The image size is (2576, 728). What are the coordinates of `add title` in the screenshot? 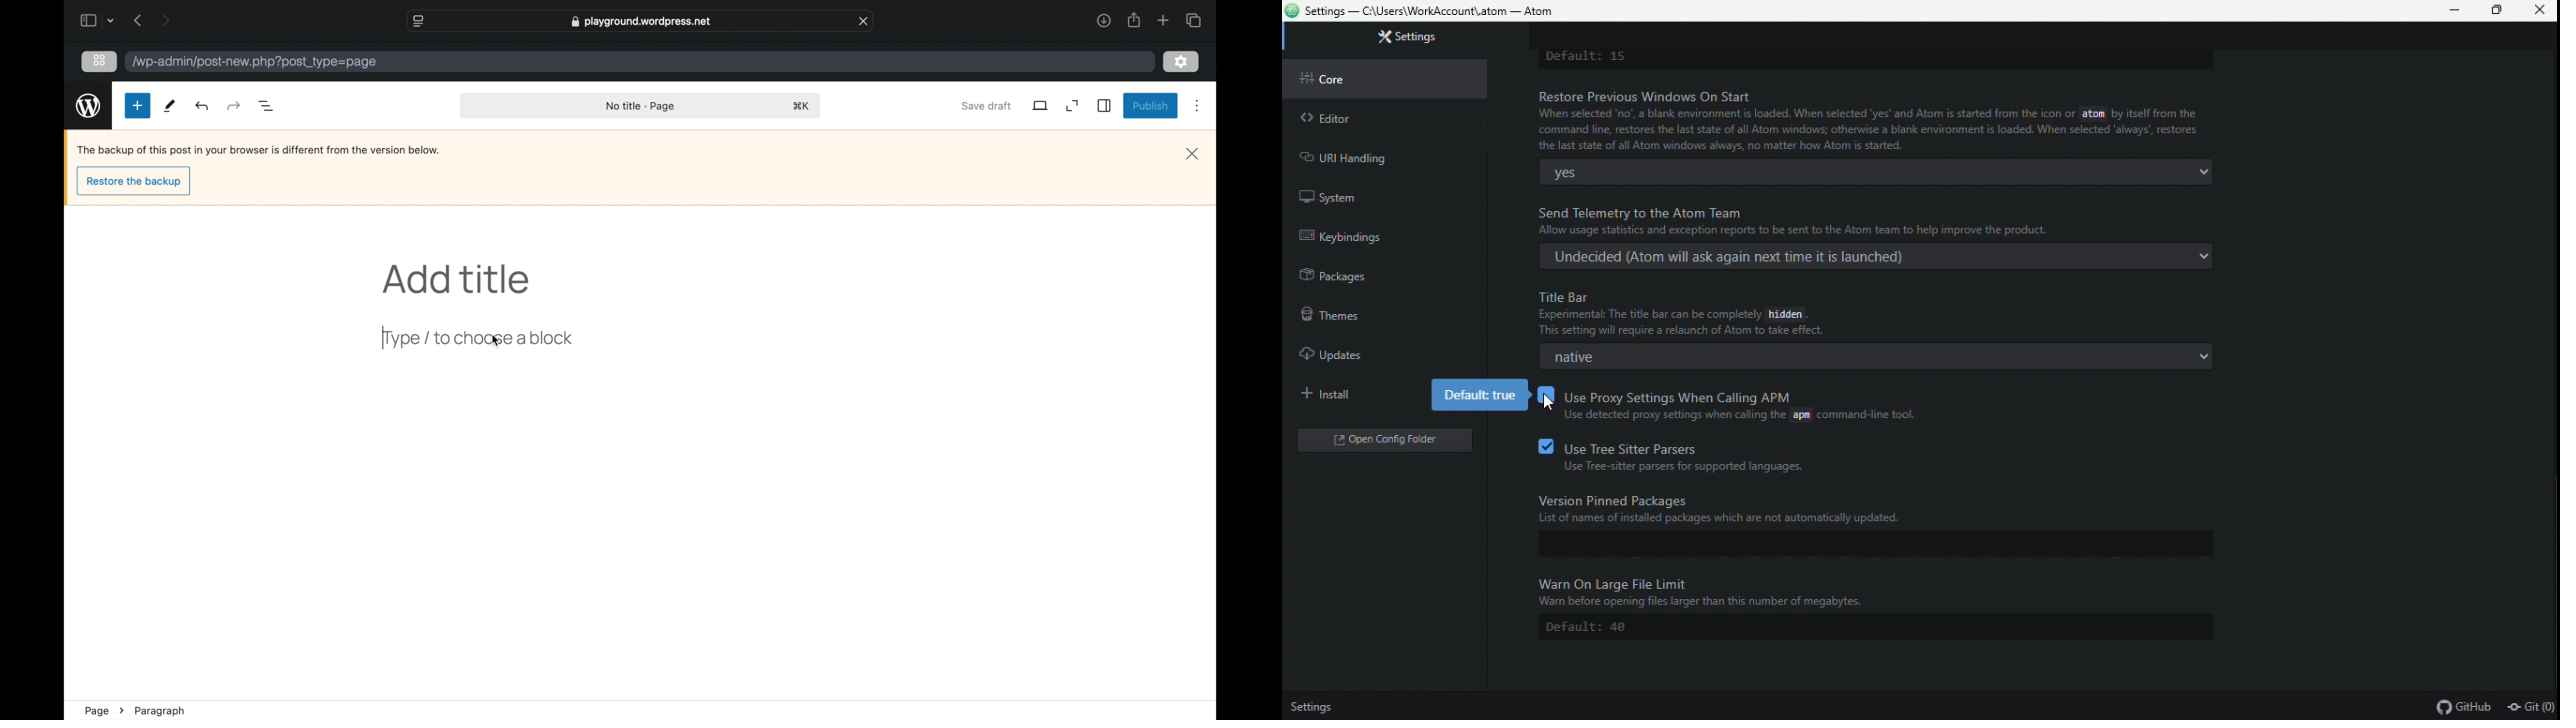 It's located at (459, 280).